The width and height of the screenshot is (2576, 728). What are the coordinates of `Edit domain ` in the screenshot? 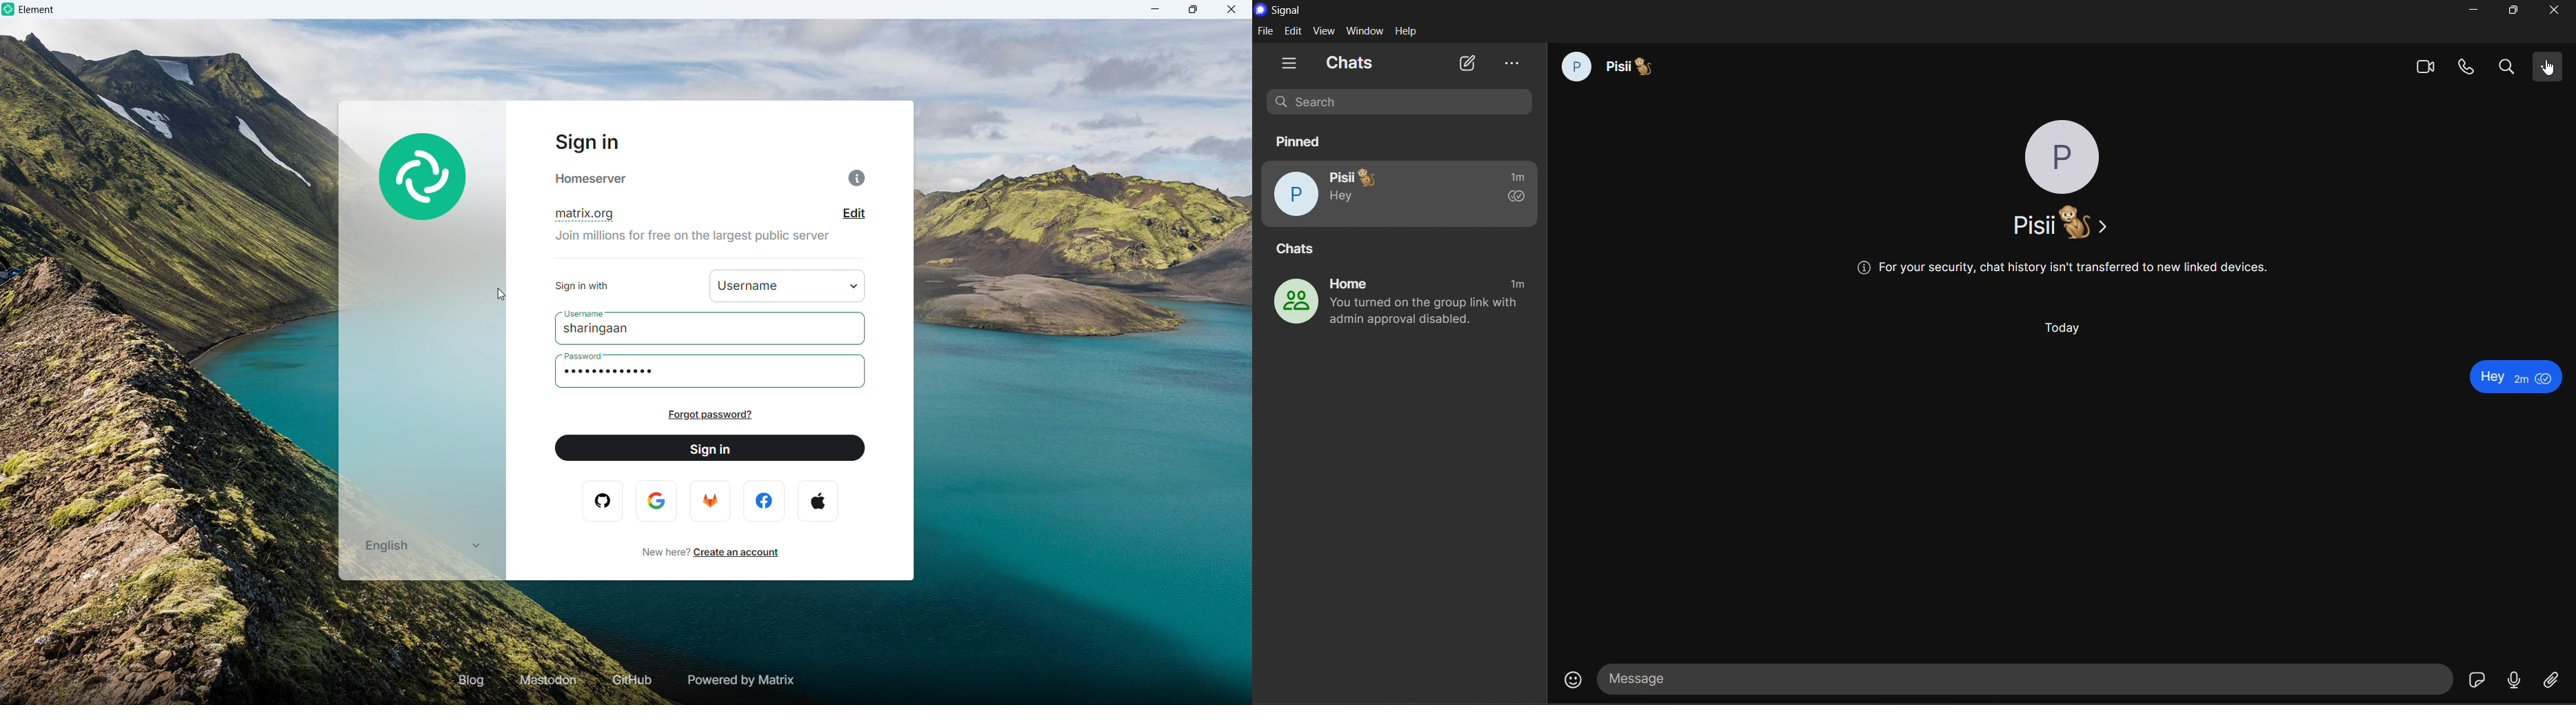 It's located at (855, 213).